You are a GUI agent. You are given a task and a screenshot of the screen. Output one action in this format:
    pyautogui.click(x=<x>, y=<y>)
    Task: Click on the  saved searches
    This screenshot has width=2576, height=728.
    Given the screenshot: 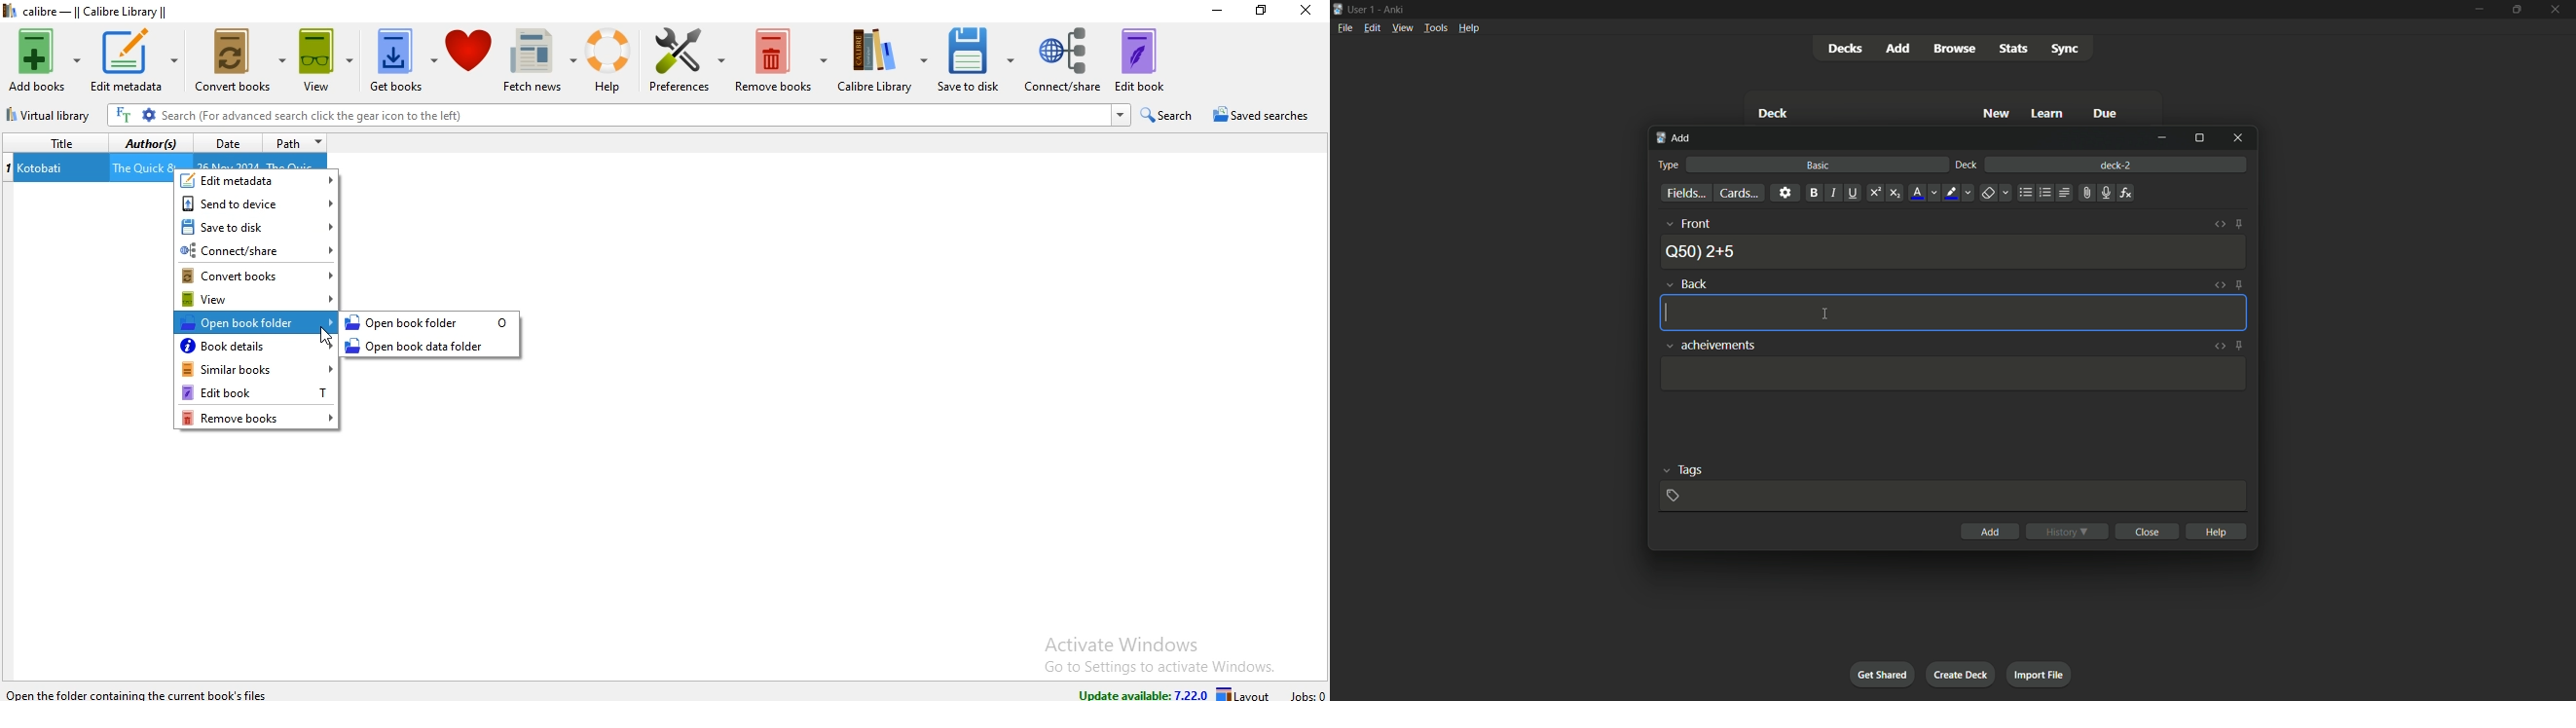 What is the action you would take?
    pyautogui.click(x=1259, y=115)
    